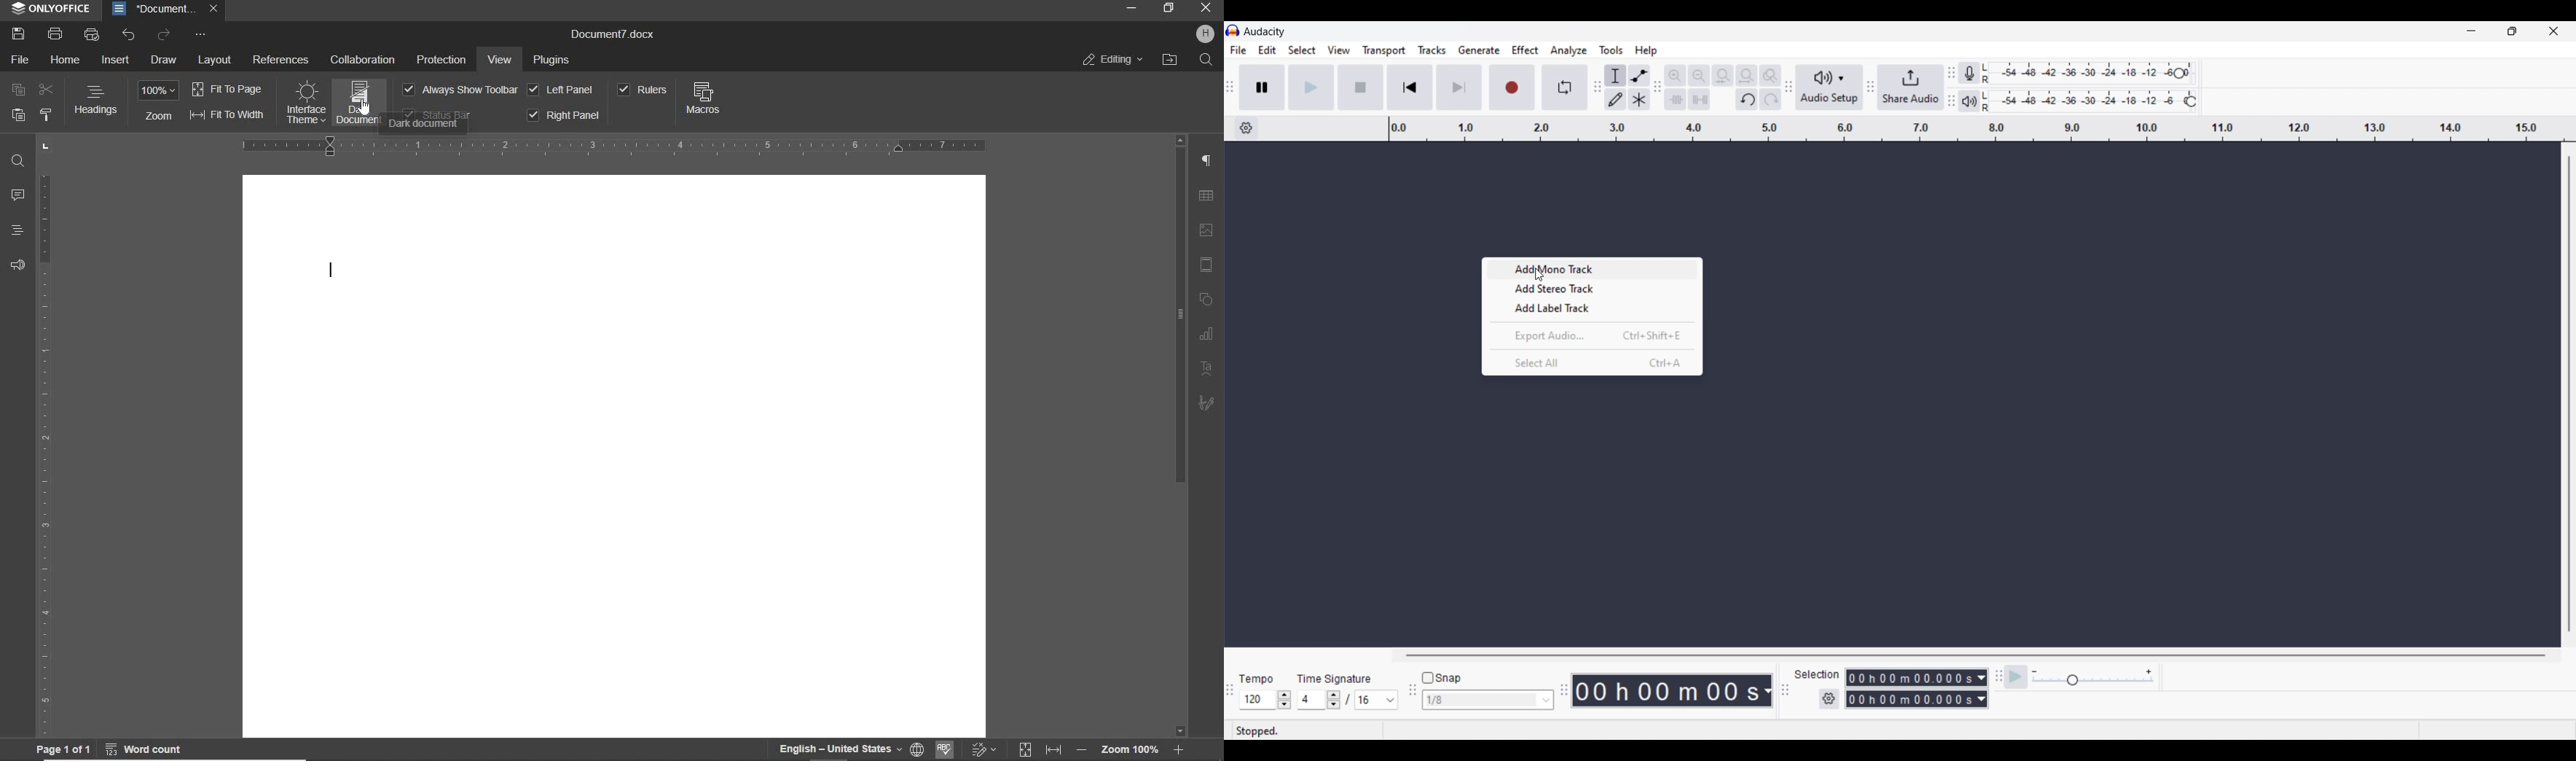 The image size is (2576, 784). I want to click on COMMENTS, so click(17, 194).